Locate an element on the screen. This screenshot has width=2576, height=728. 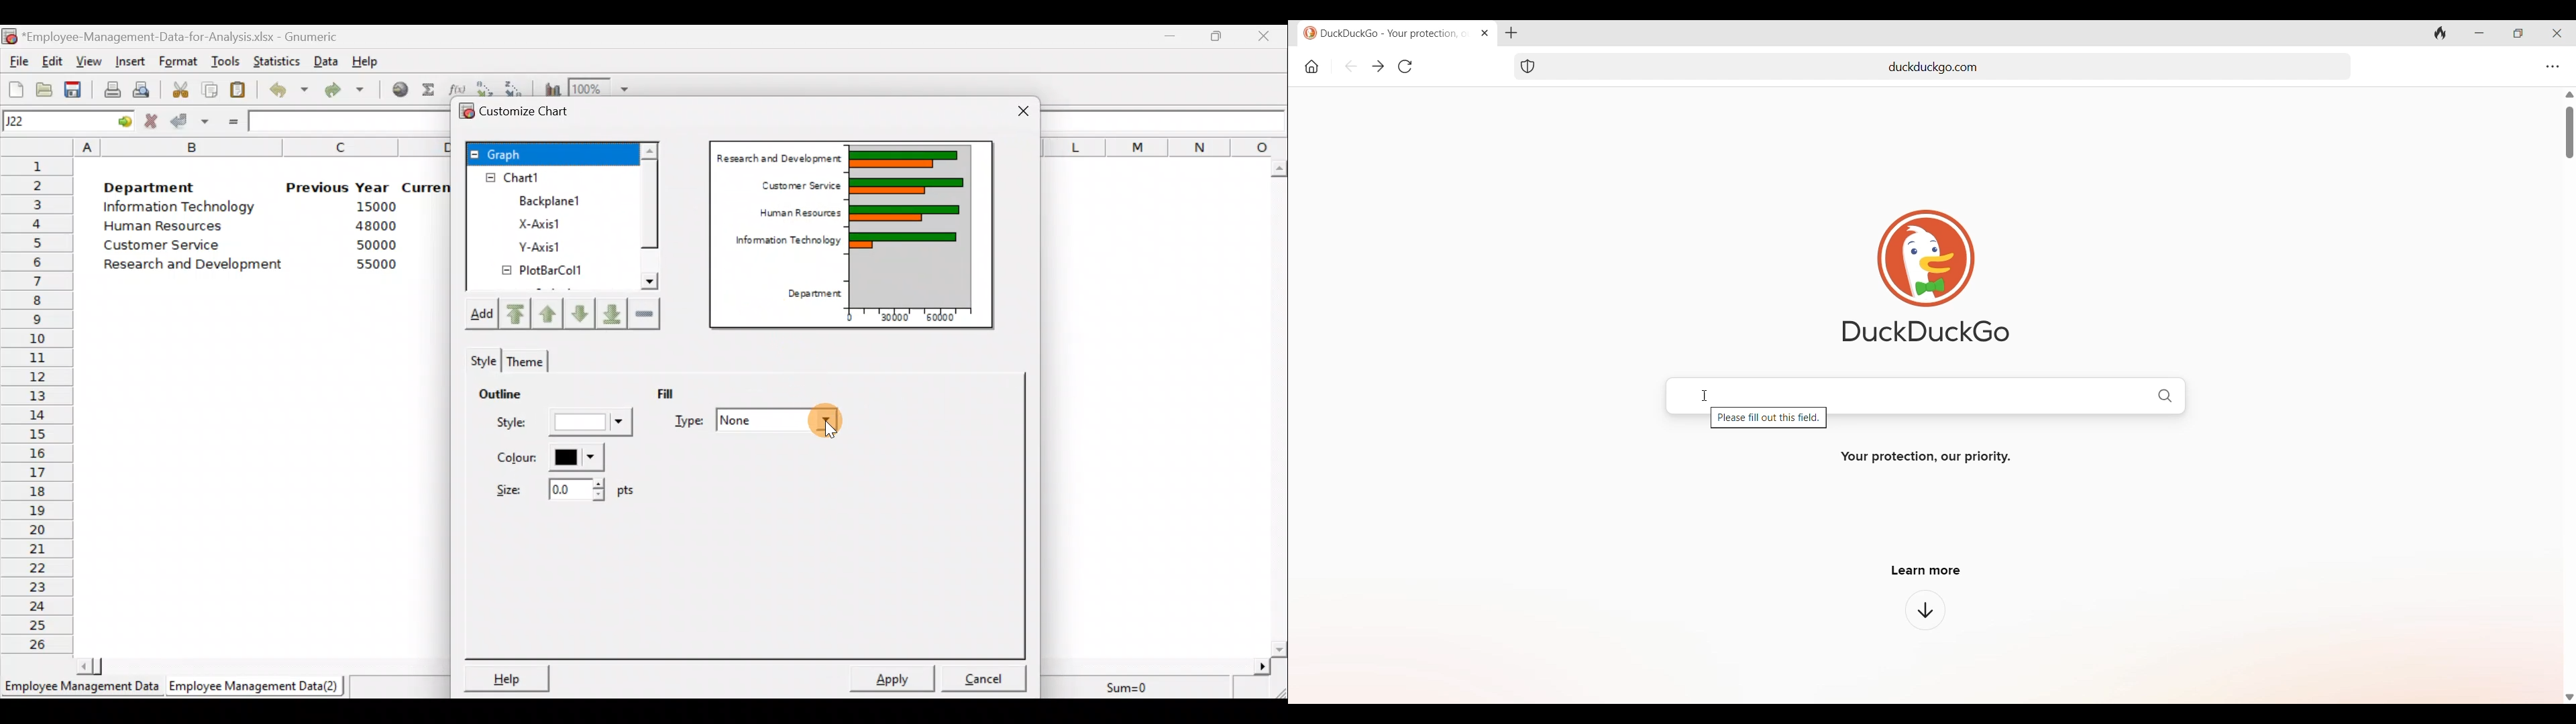
Data is located at coordinates (327, 60).